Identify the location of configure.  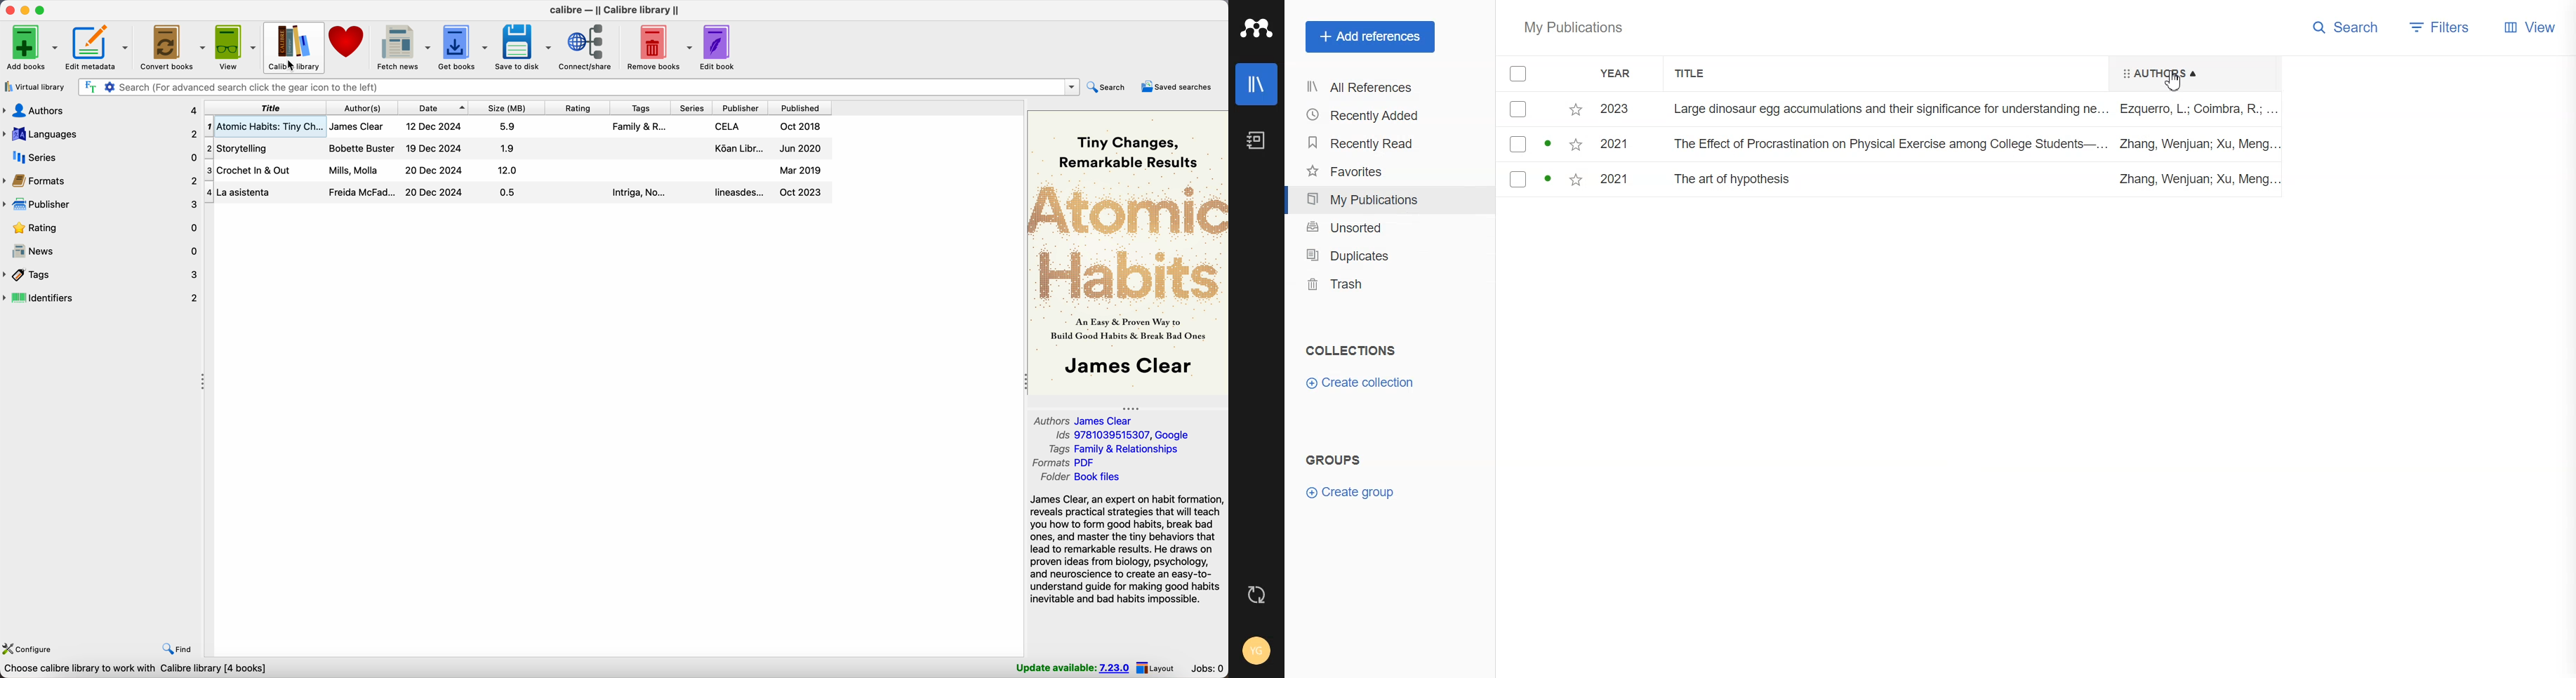
(31, 648).